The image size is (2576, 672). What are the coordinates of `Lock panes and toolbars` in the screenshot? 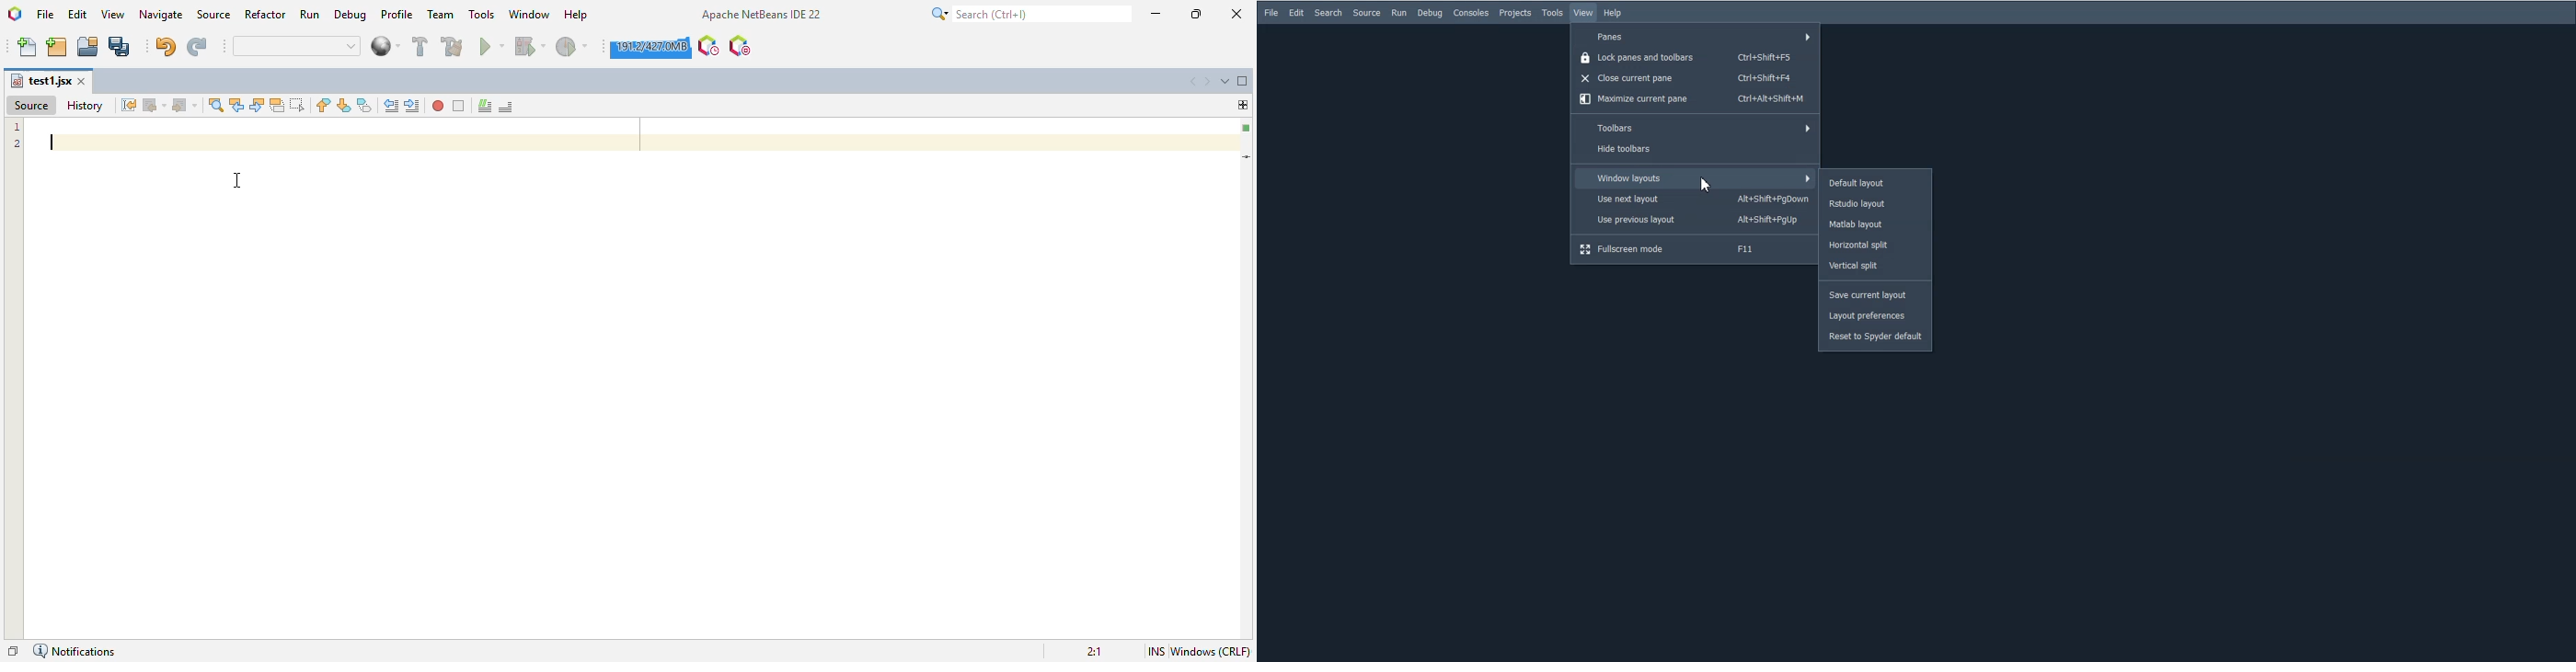 It's located at (1695, 56).